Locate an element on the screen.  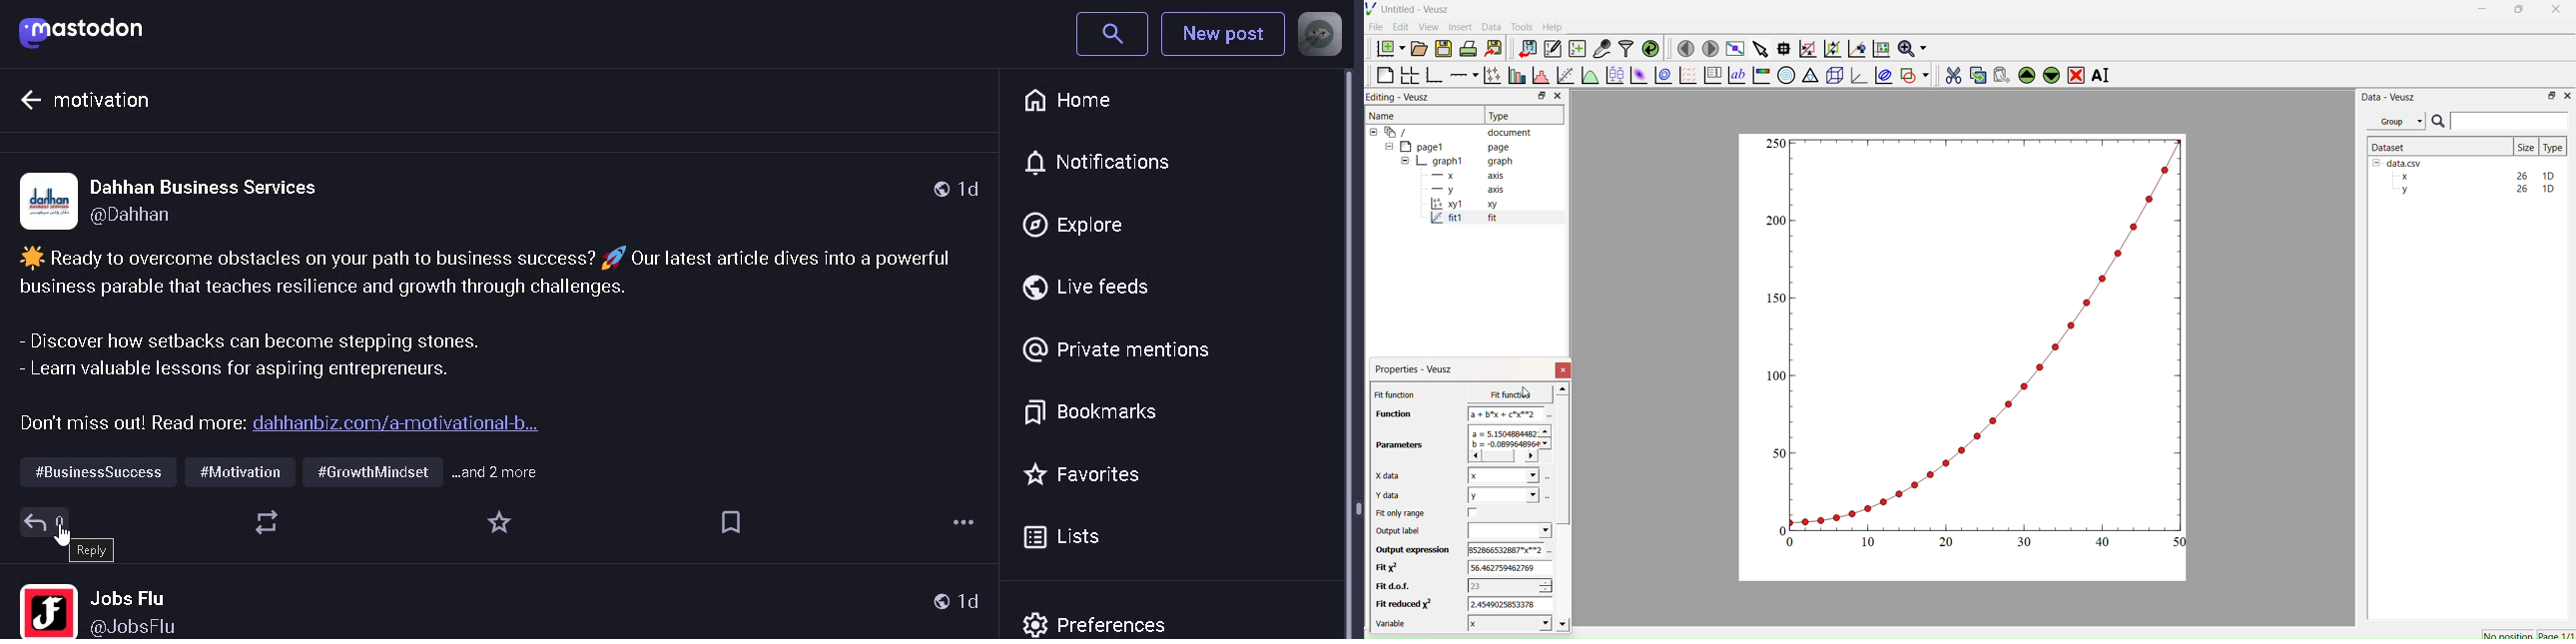
lists is located at coordinates (1065, 538).